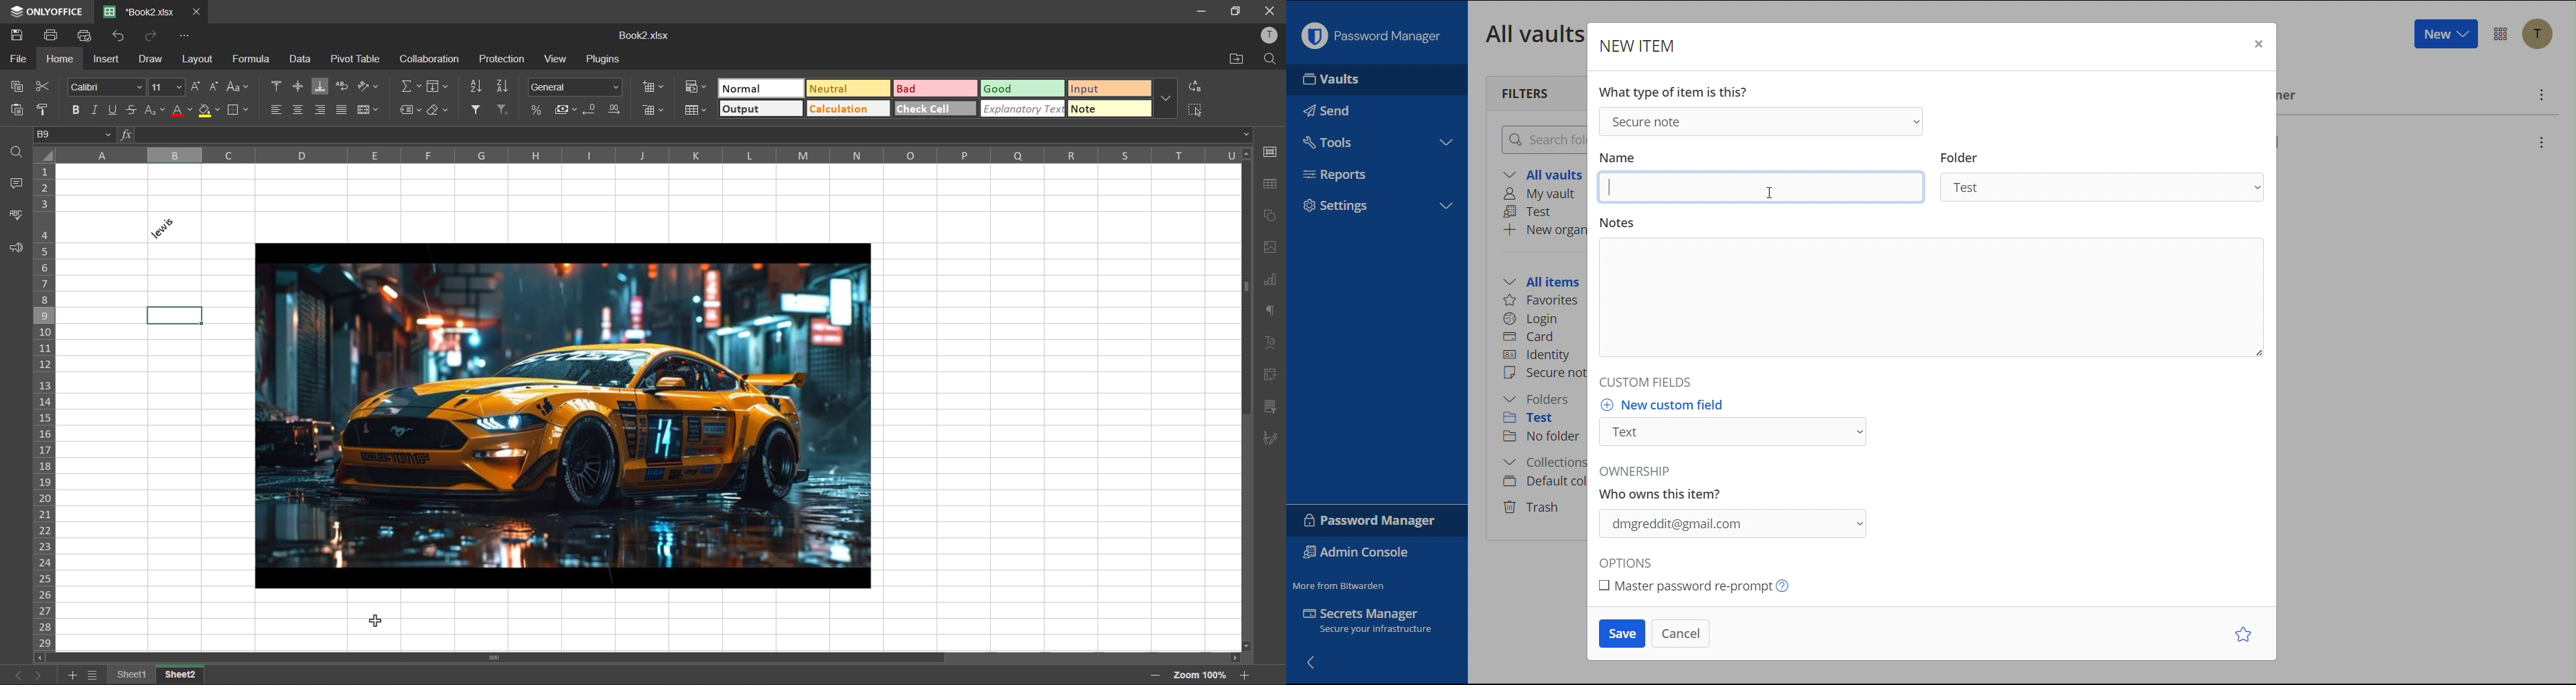 This screenshot has width=2576, height=700. I want to click on icon, so click(15, 12).